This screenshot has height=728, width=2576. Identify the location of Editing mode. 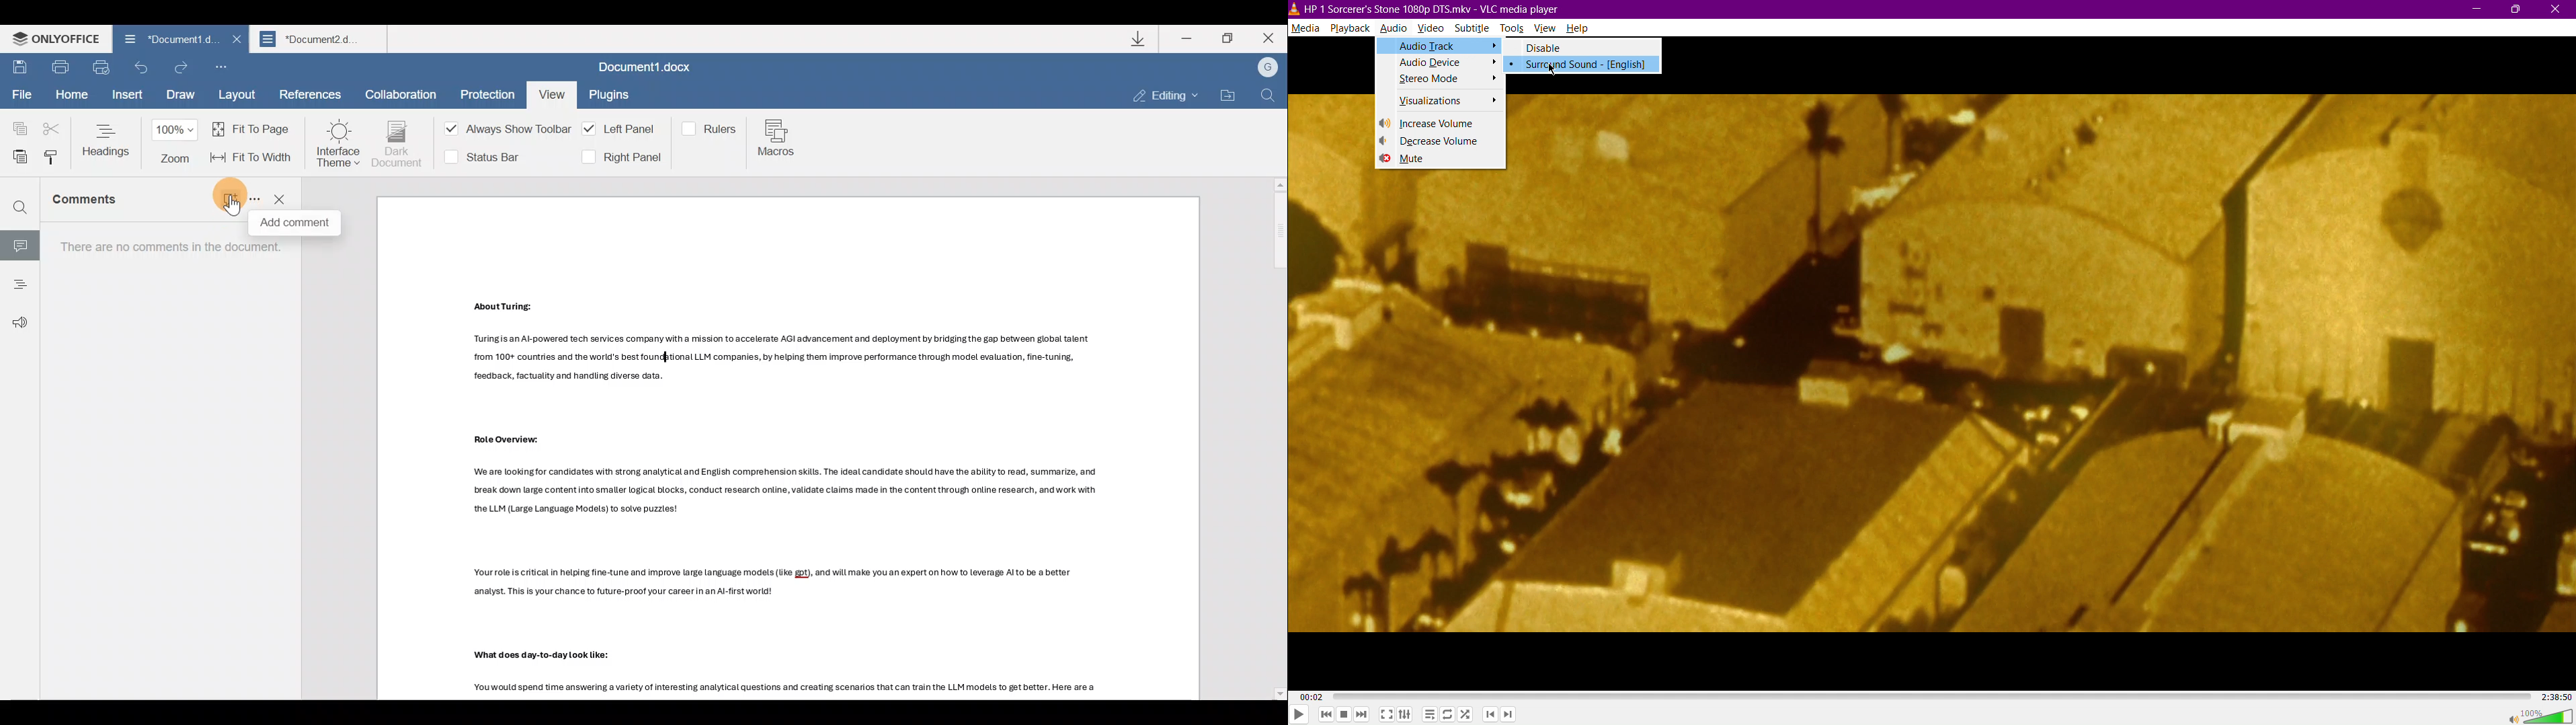
(1166, 97).